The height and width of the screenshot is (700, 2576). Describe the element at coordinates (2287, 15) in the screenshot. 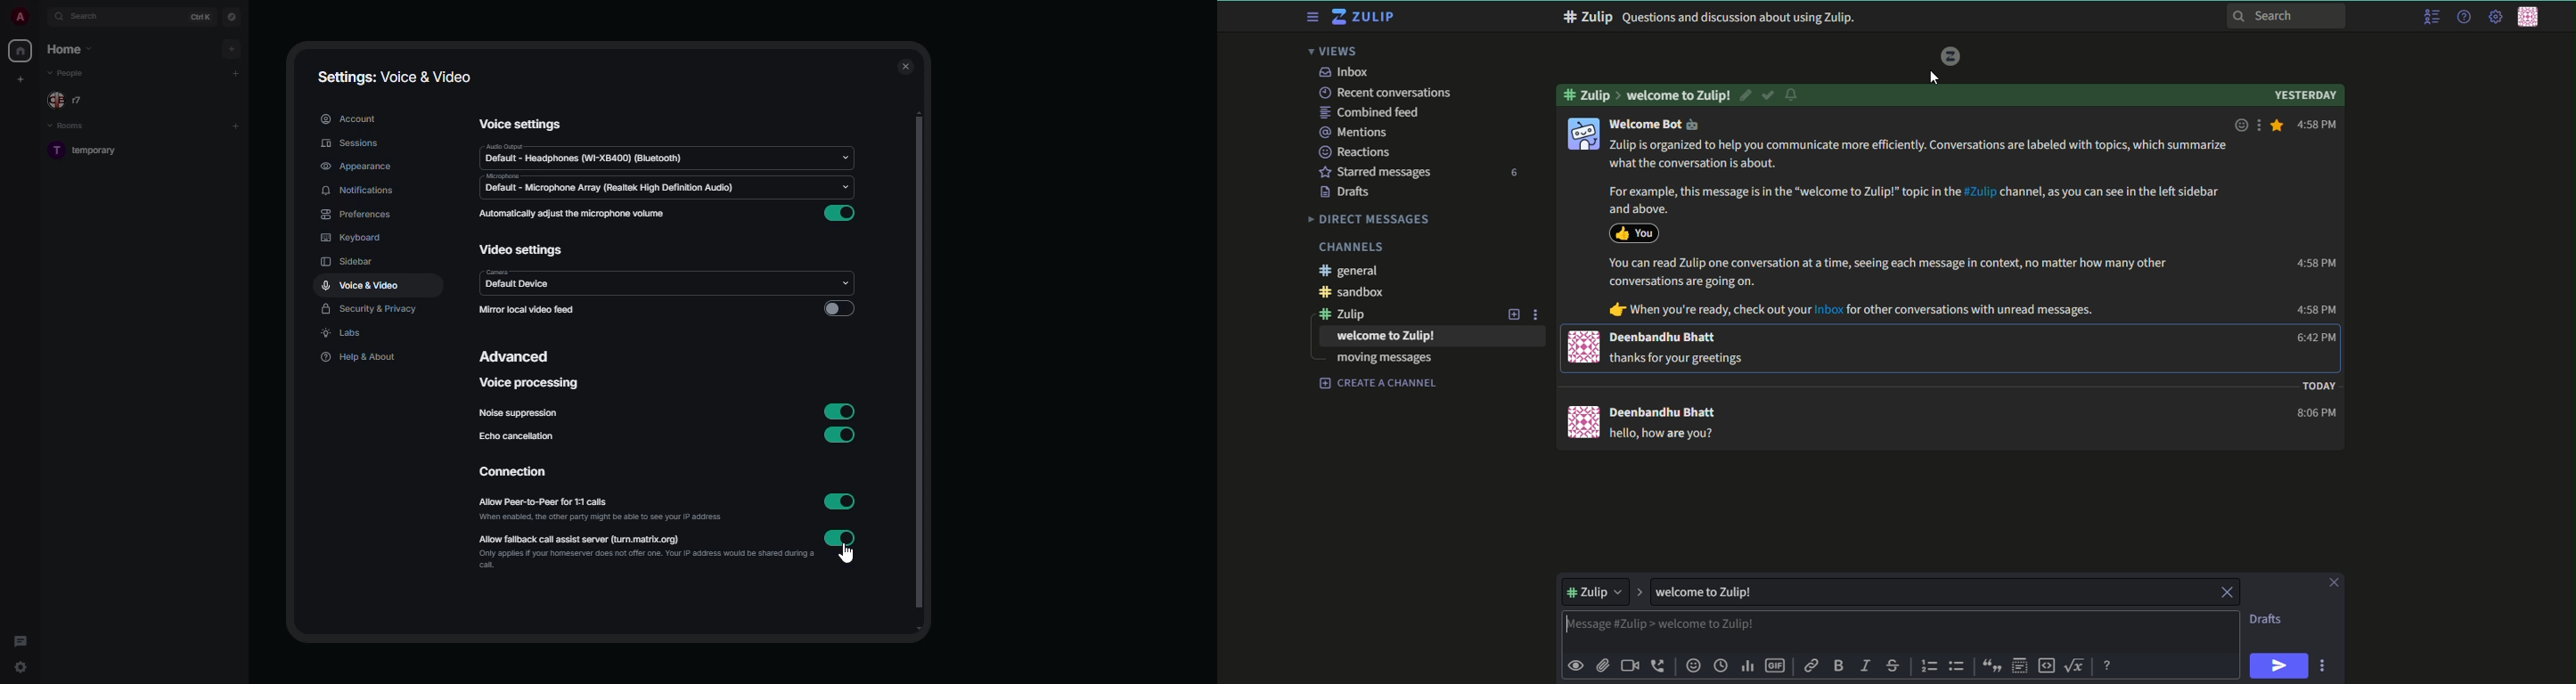

I see `search bar` at that location.